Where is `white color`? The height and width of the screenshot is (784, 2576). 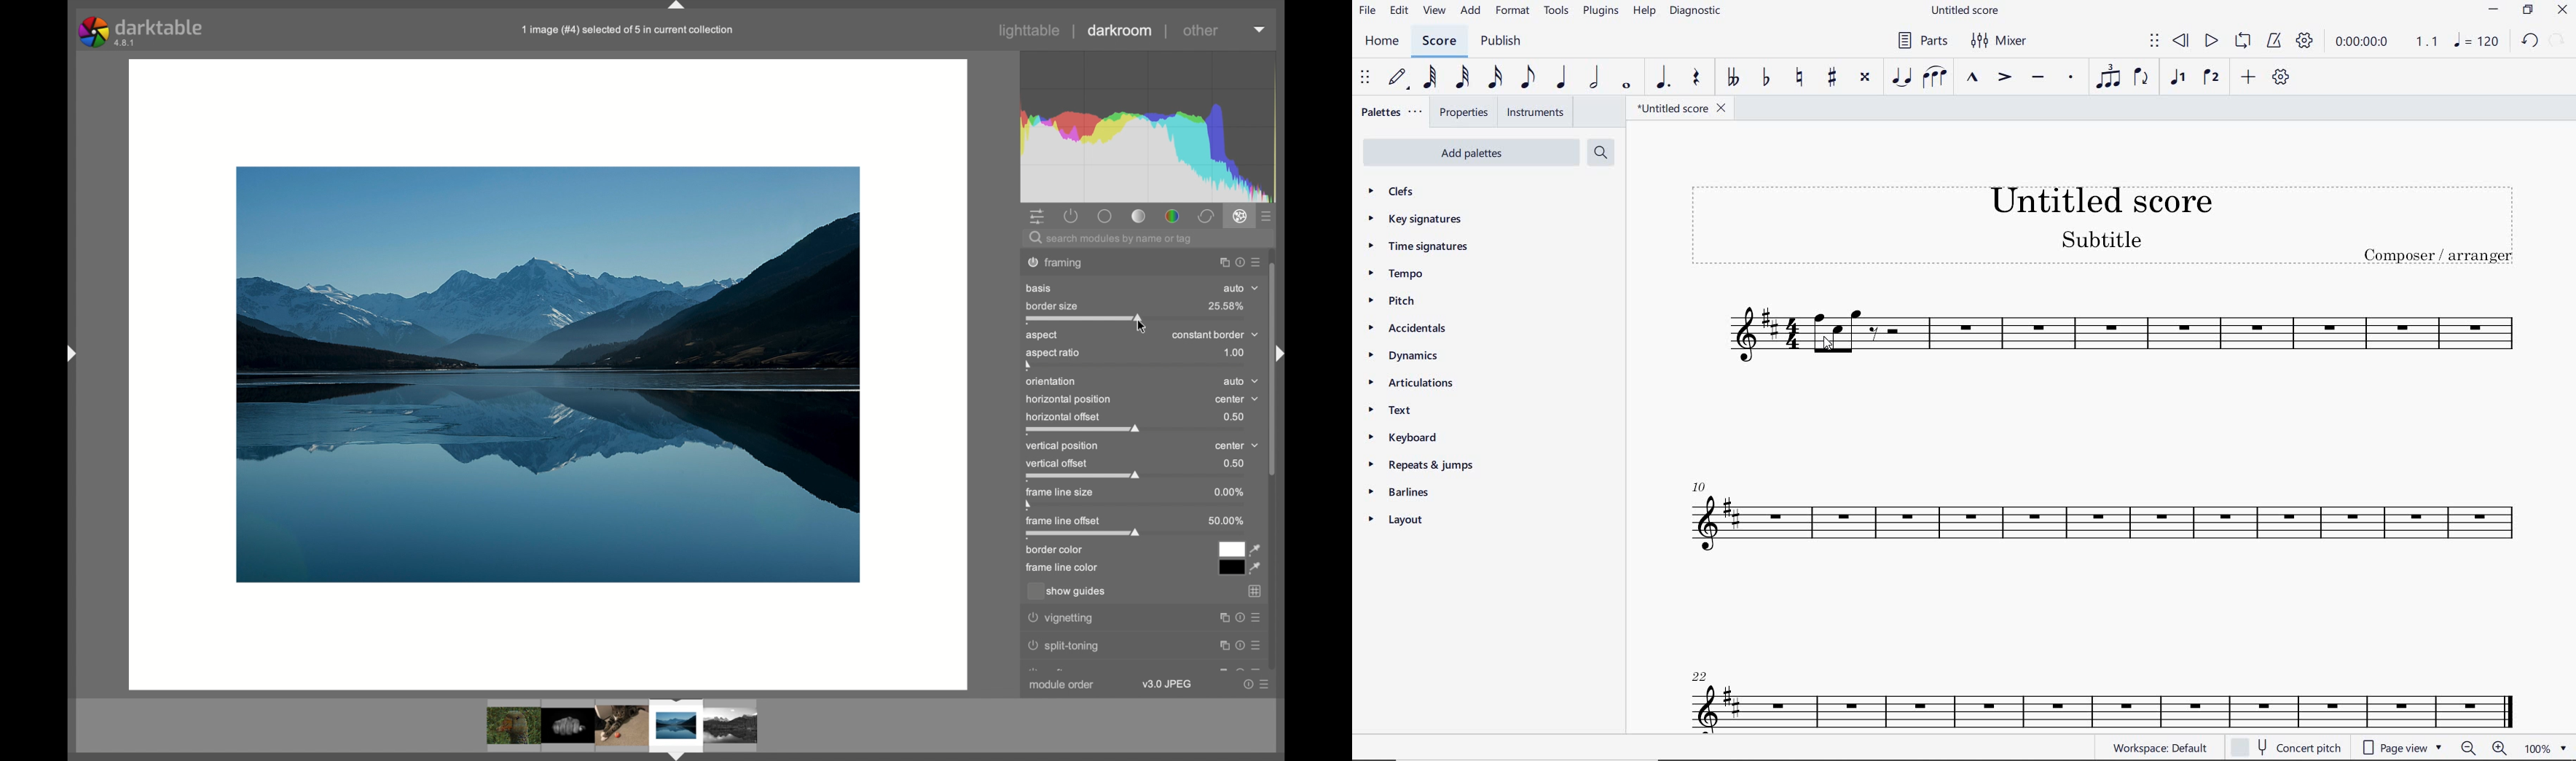
white color is located at coordinates (1231, 548).